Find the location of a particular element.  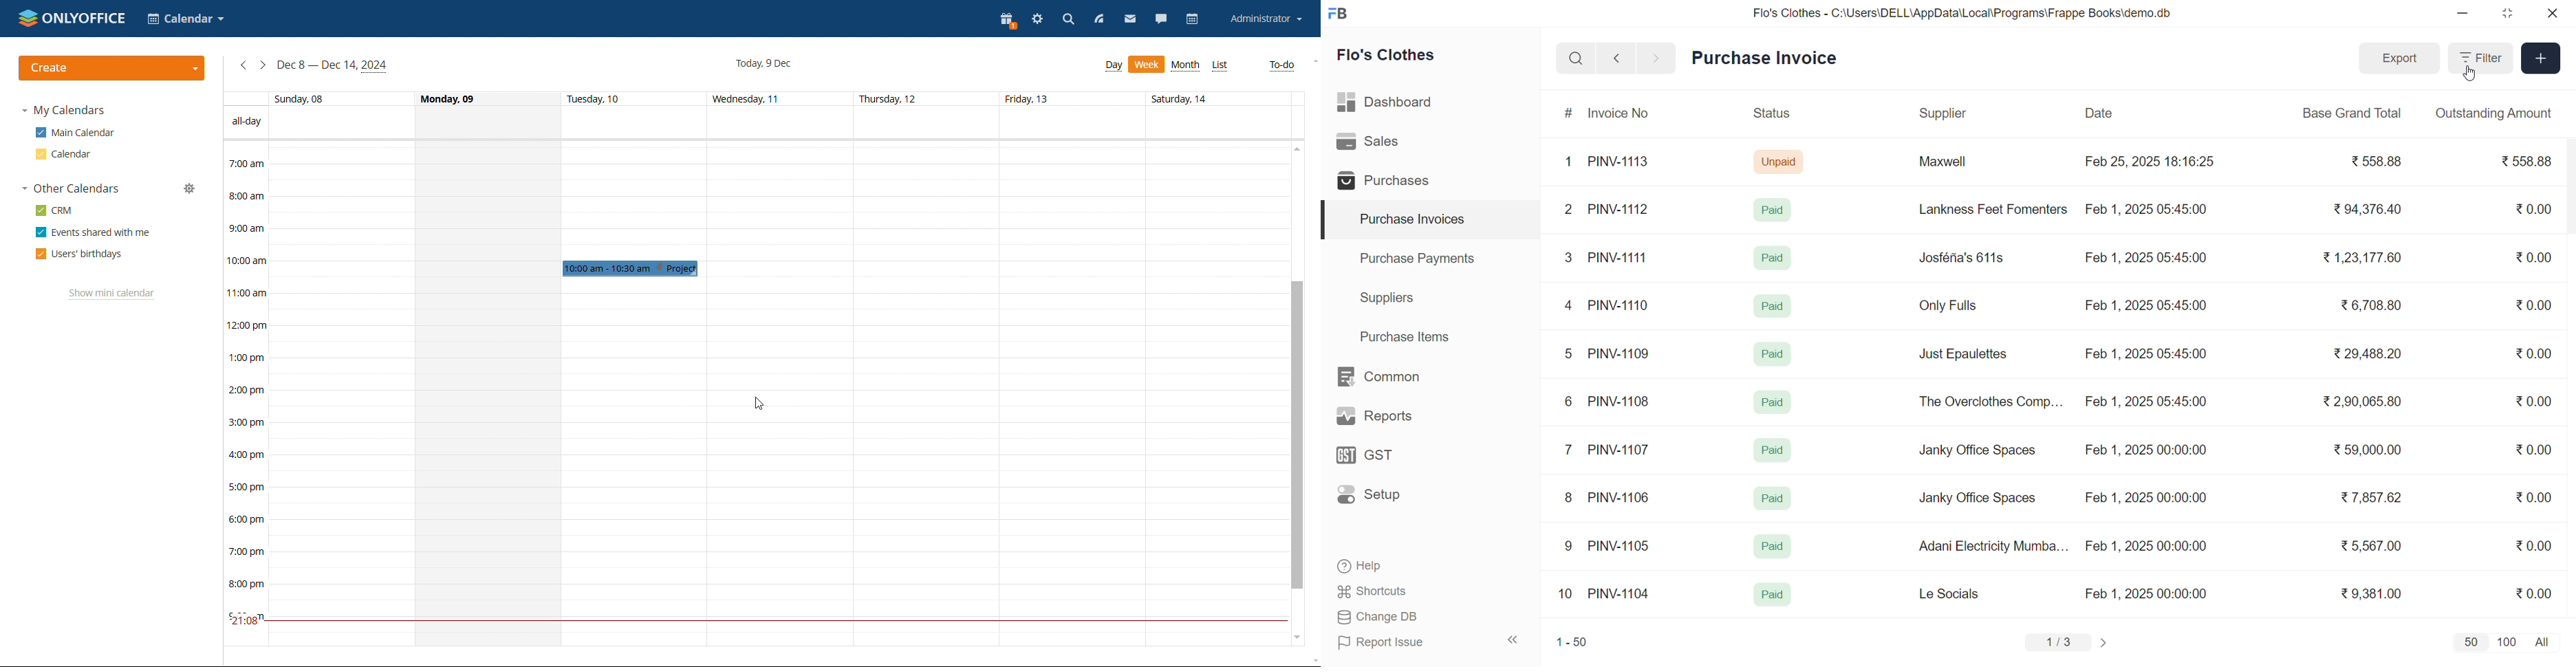

Feb 25, 2025 18:16:25 is located at coordinates (2152, 161).